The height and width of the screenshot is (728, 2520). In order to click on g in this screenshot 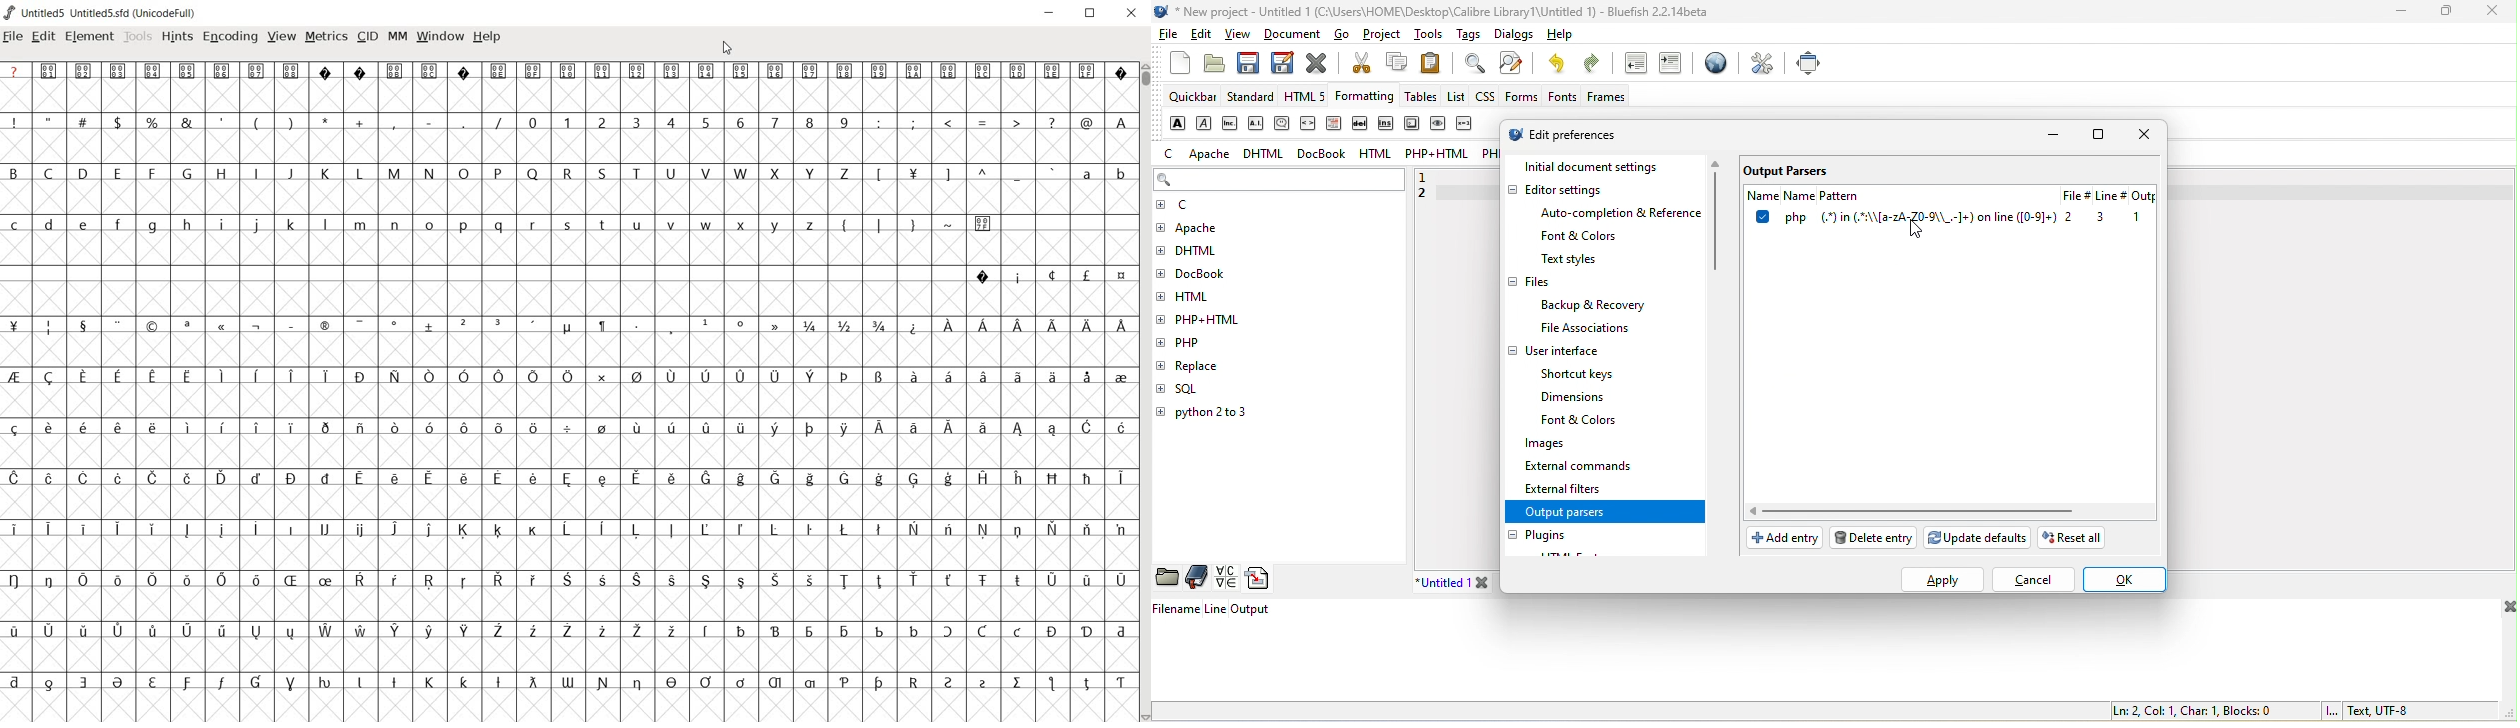, I will do `click(152, 225)`.